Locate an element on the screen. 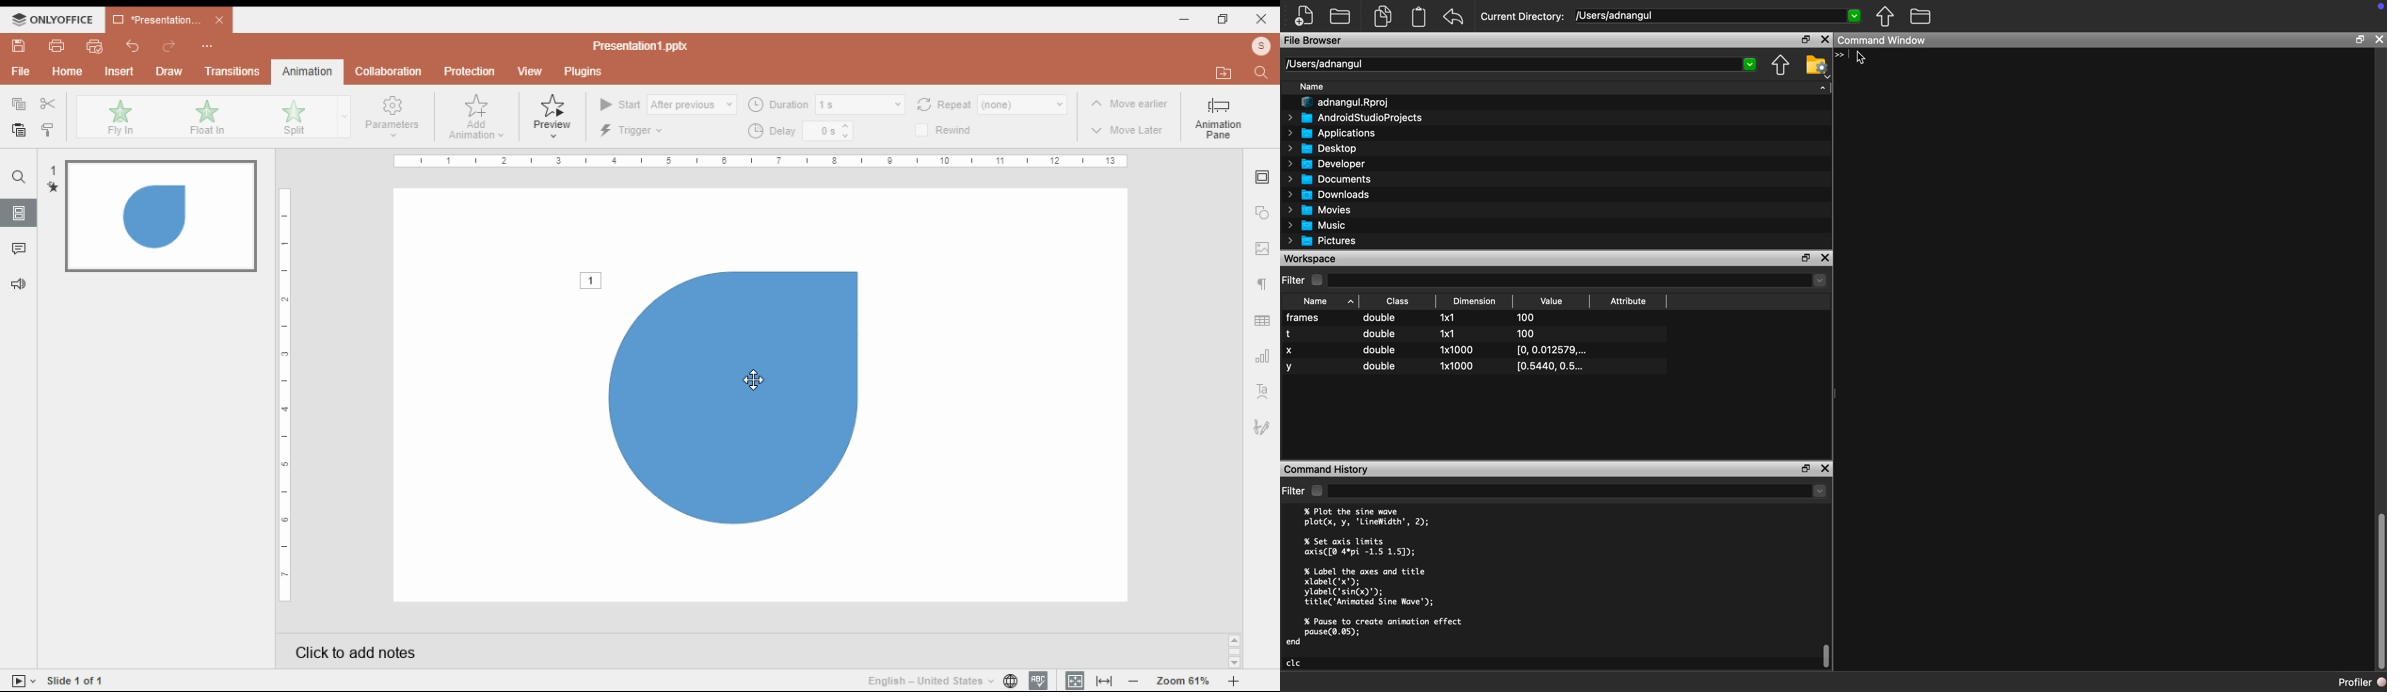  Close is located at coordinates (2377, 40).